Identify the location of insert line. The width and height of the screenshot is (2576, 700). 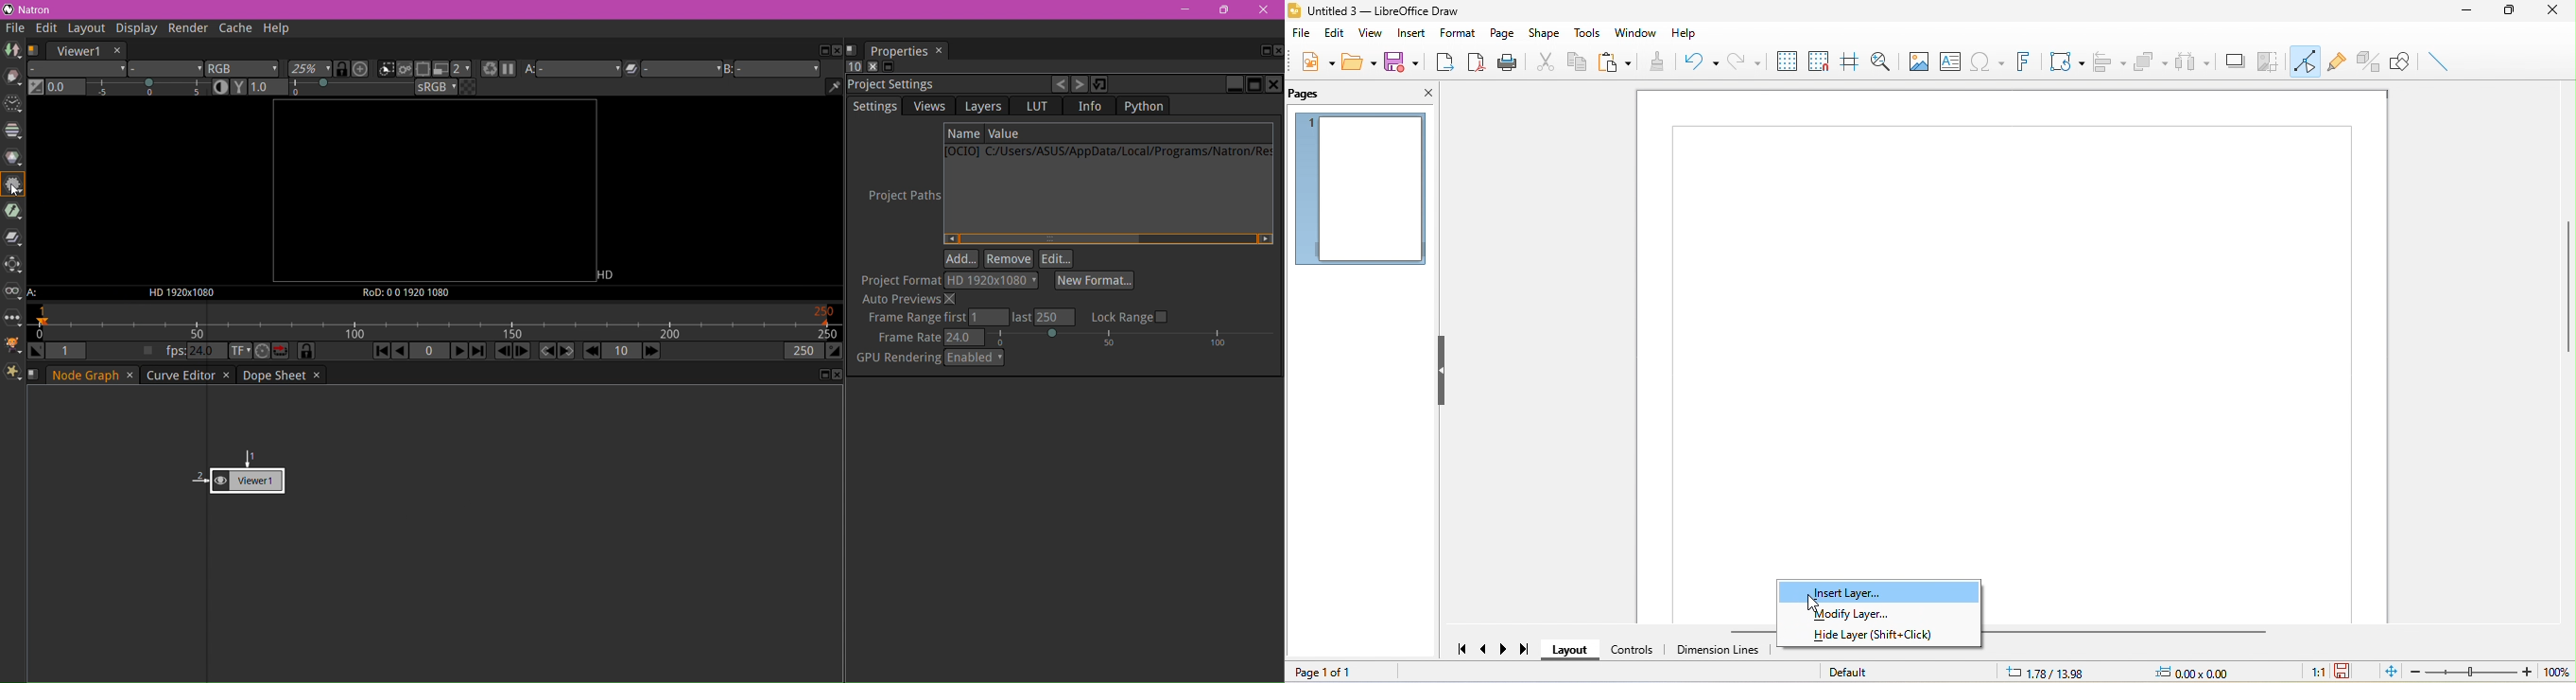
(2442, 61).